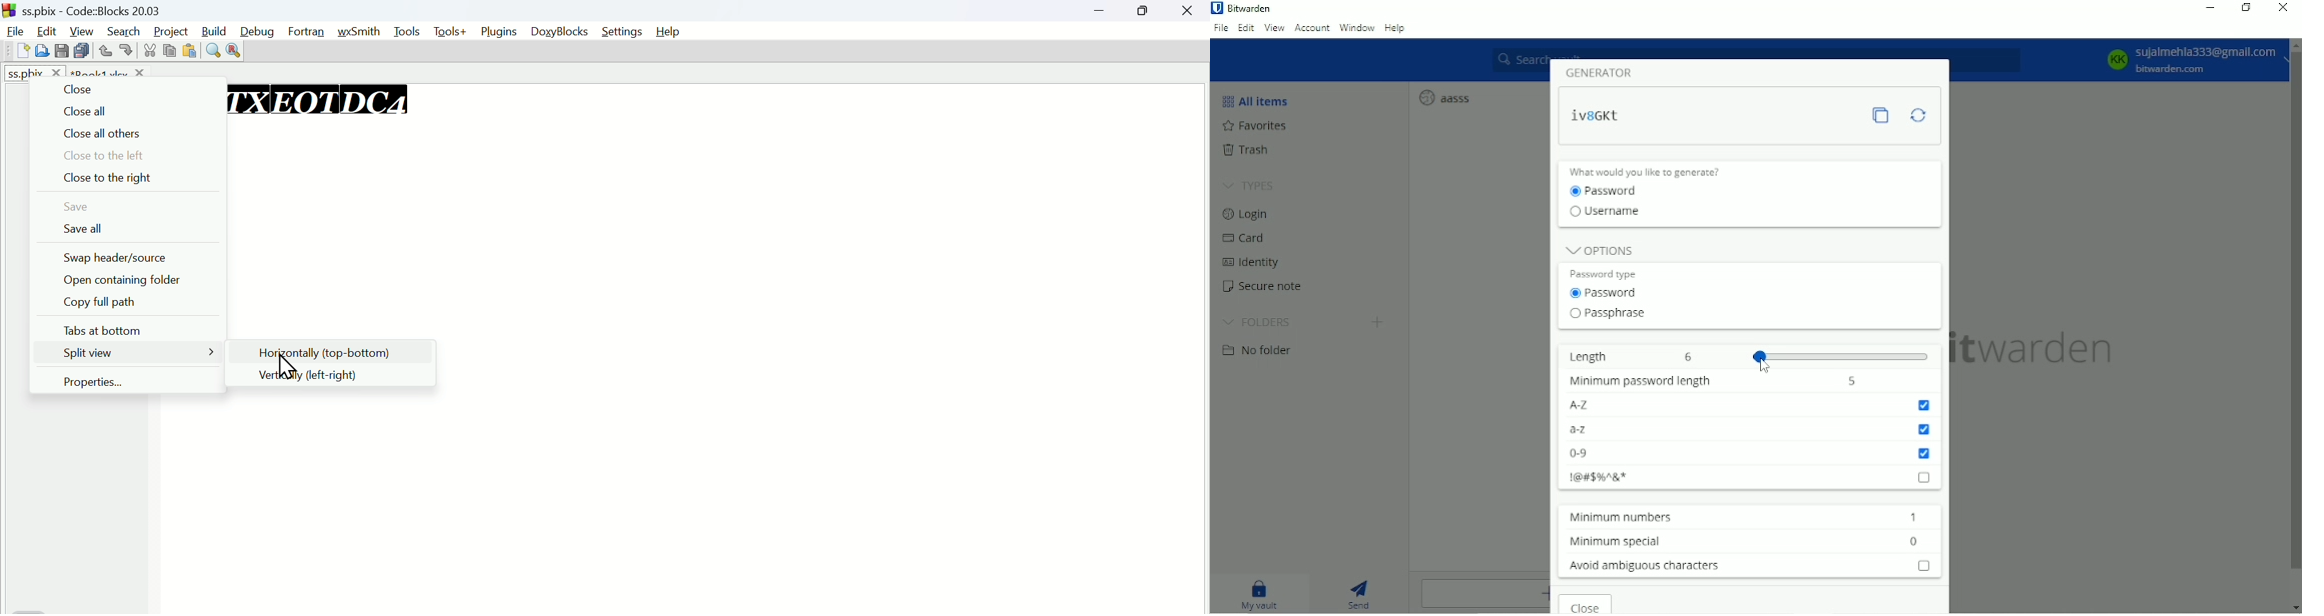 The height and width of the screenshot is (616, 2324). I want to click on Replace, so click(234, 51).